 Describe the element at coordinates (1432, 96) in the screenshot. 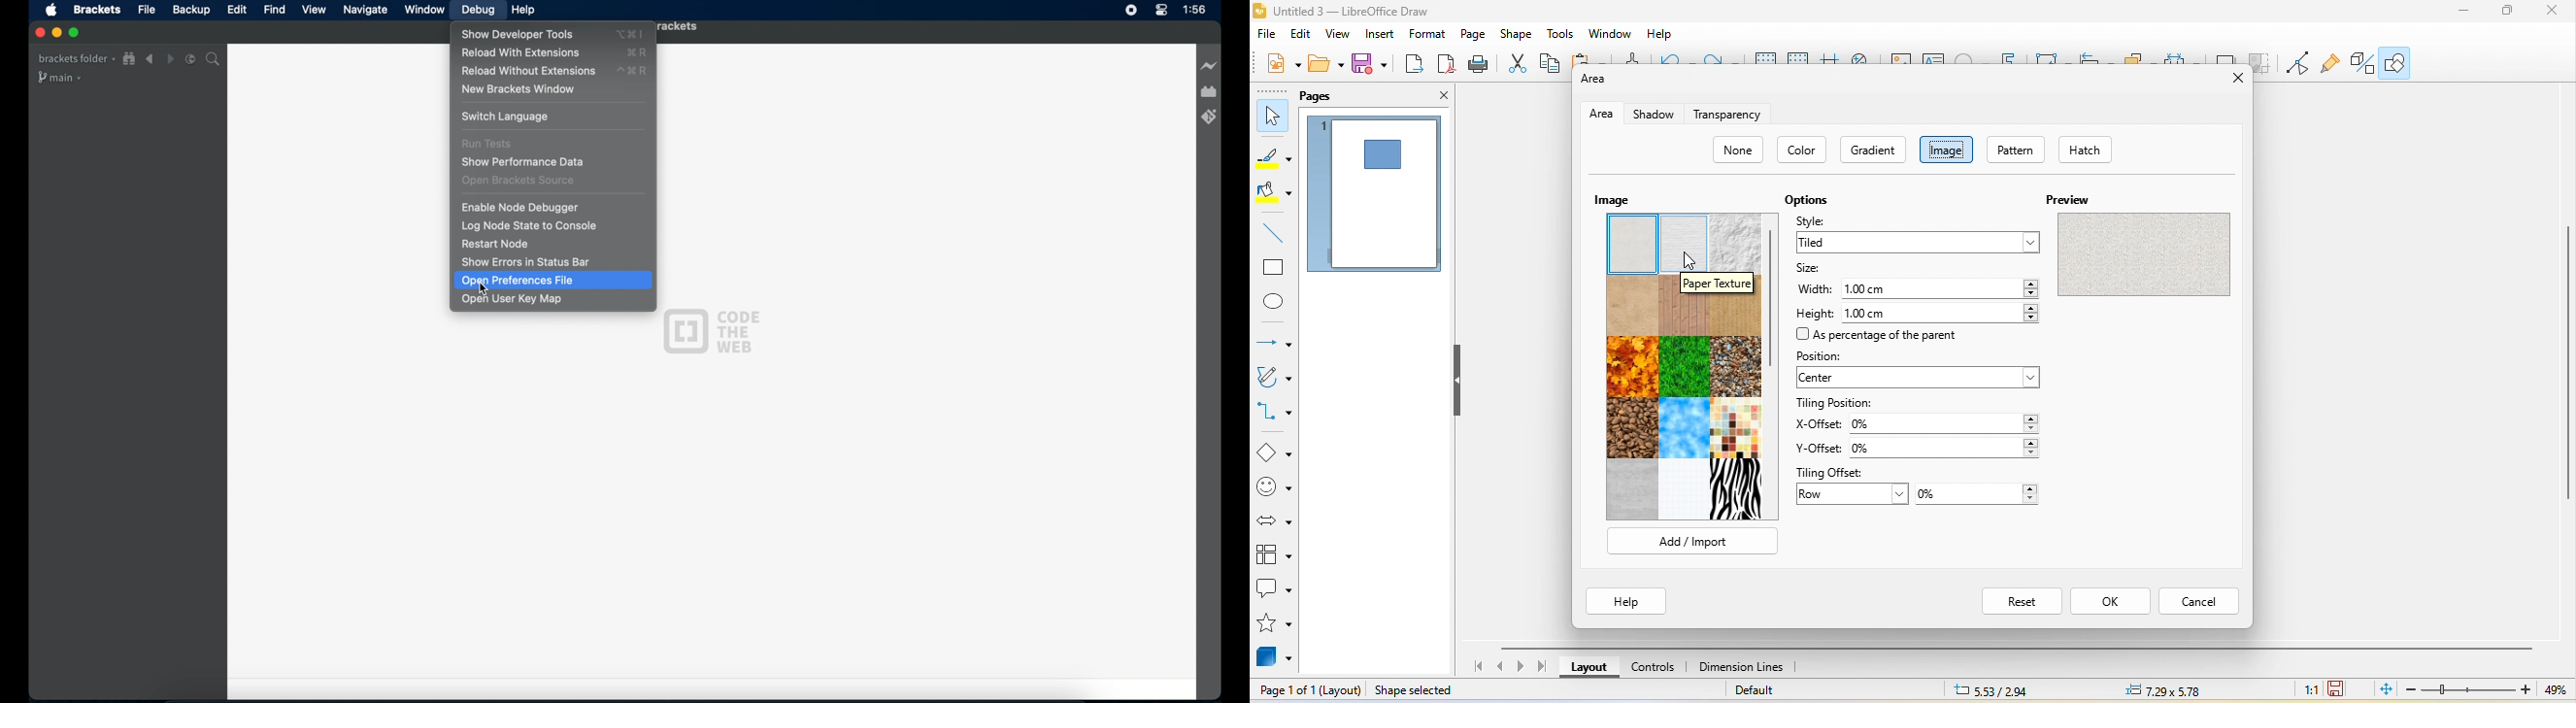

I see `close` at that location.